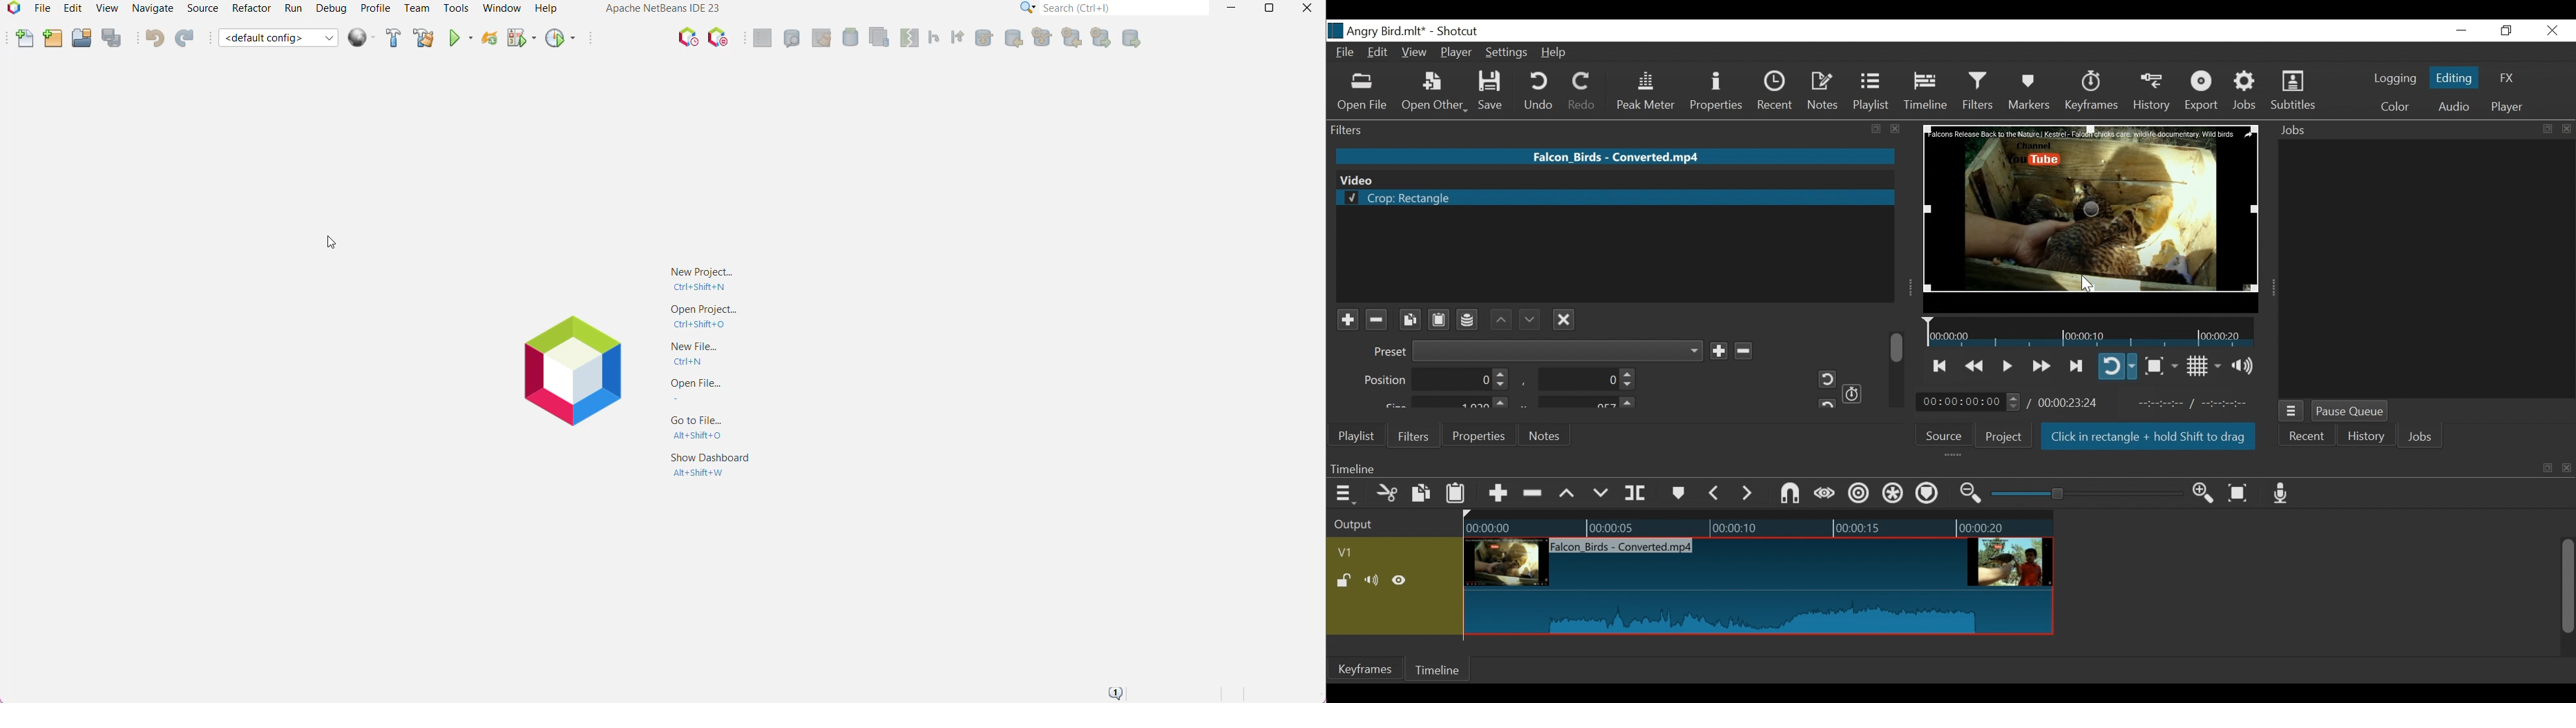 Image resolution: width=2576 pixels, height=728 pixels. What do you see at coordinates (2198, 404) in the screenshot?
I see `In point` at bounding box center [2198, 404].